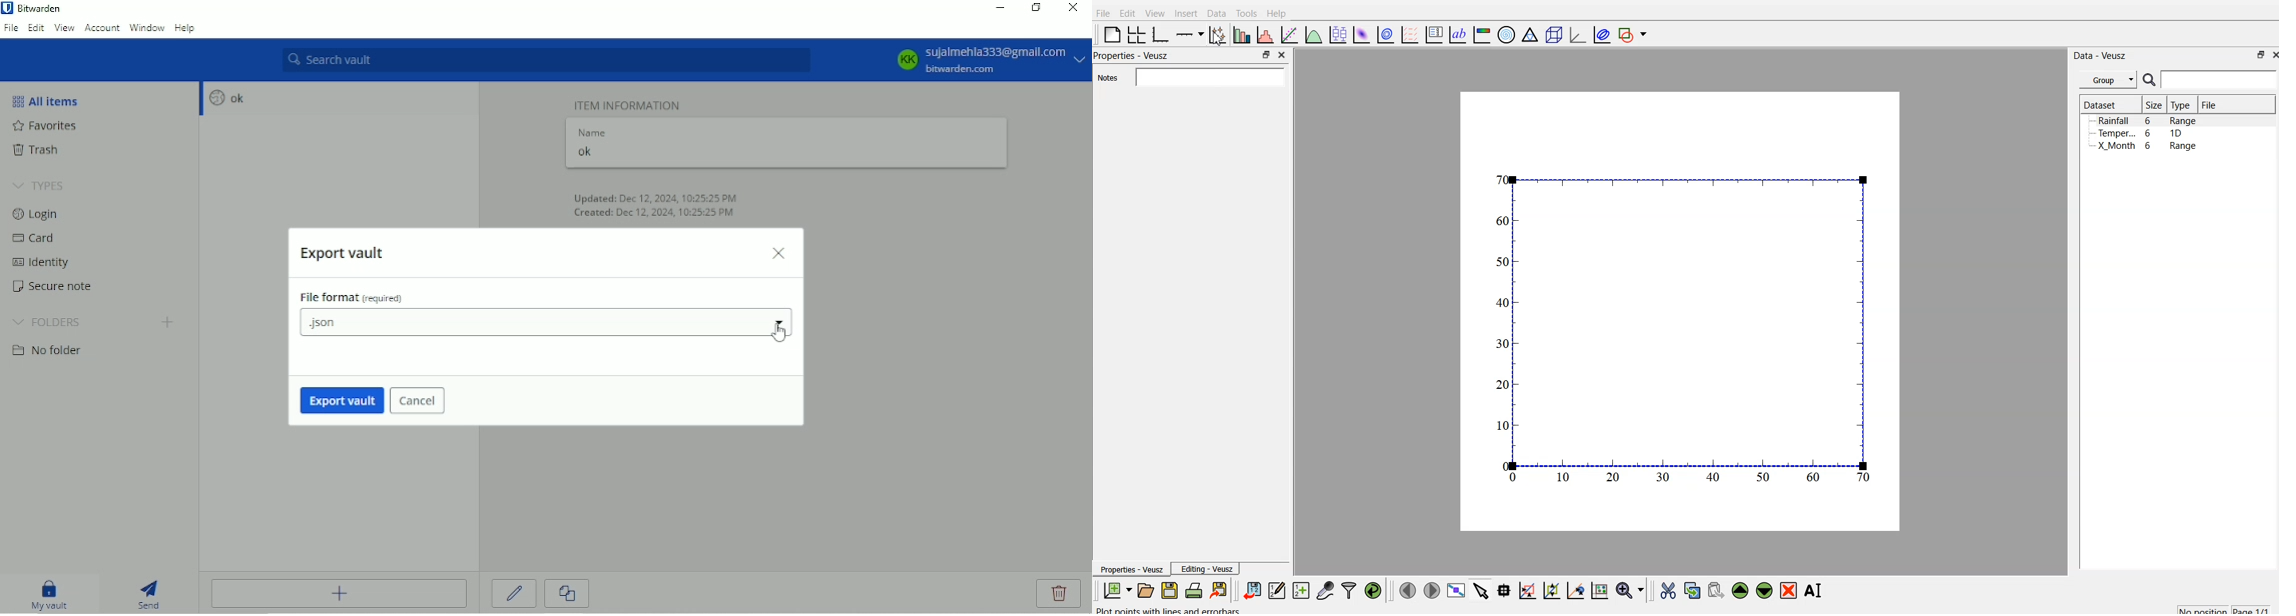 Image resolution: width=2296 pixels, height=616 pixels. What do you see at coordinates (38, 240) in the screenshot?
I see `Card` at bounding box center [38, 240].